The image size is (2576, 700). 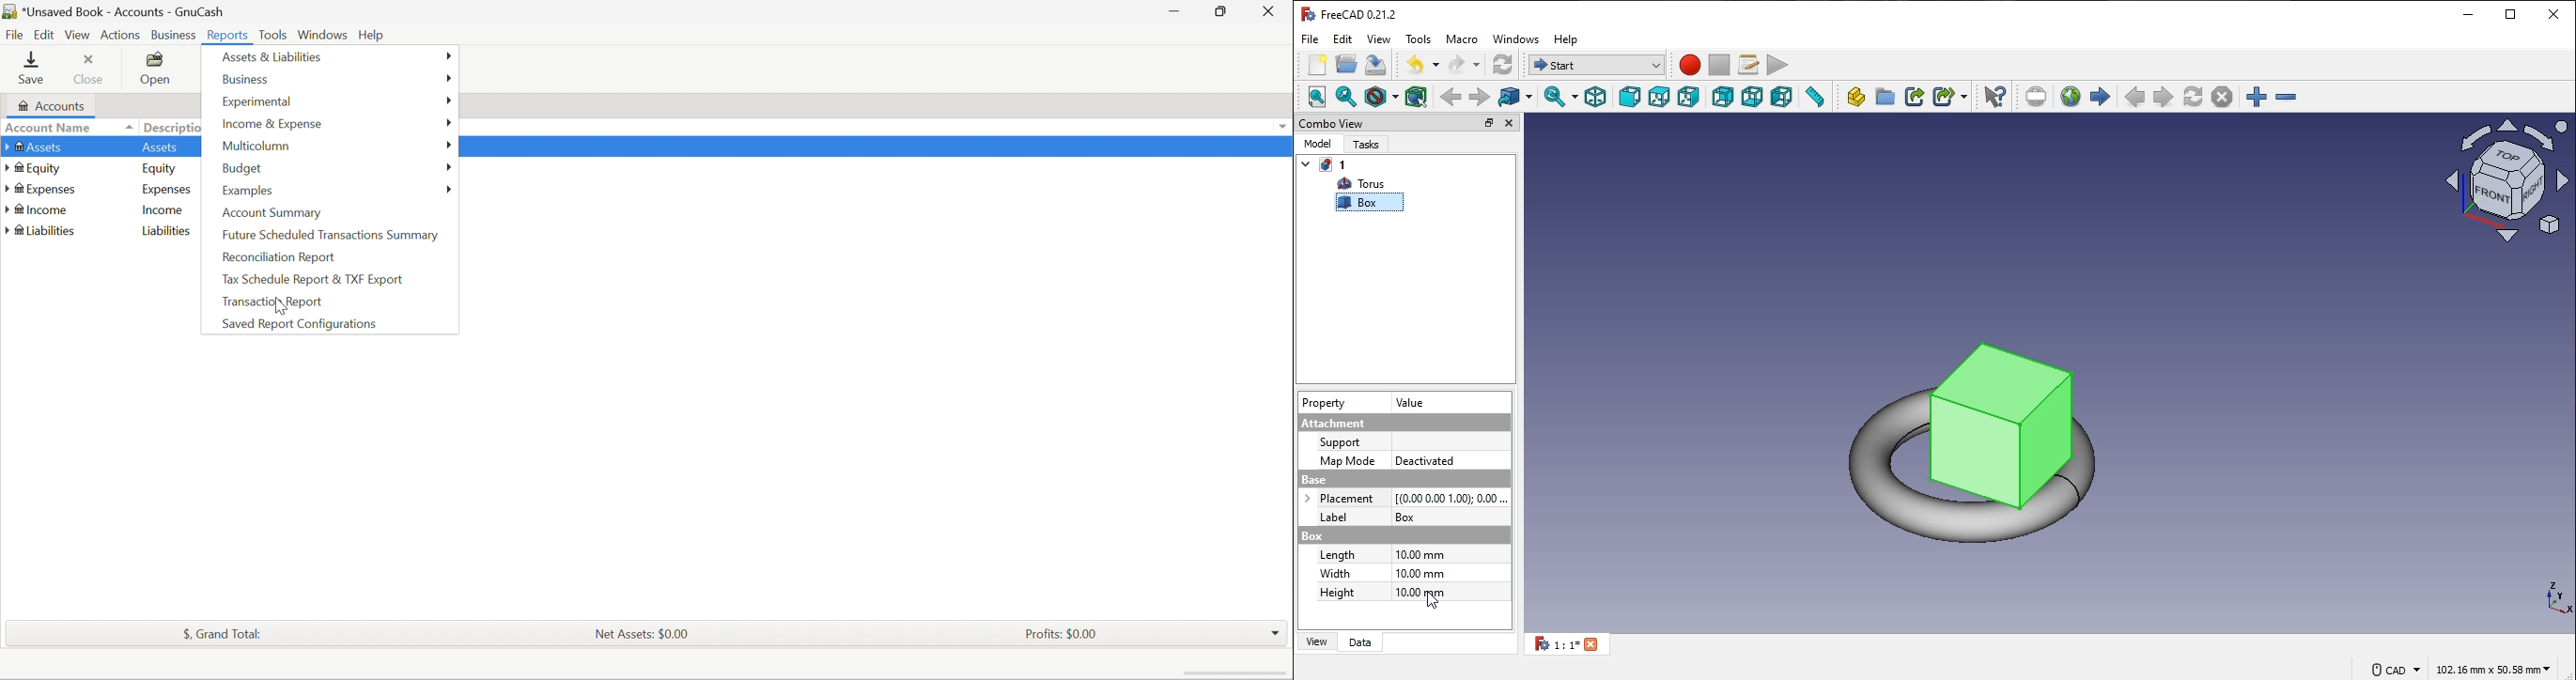 I want to click on macro, so click(x=1463, y=41).